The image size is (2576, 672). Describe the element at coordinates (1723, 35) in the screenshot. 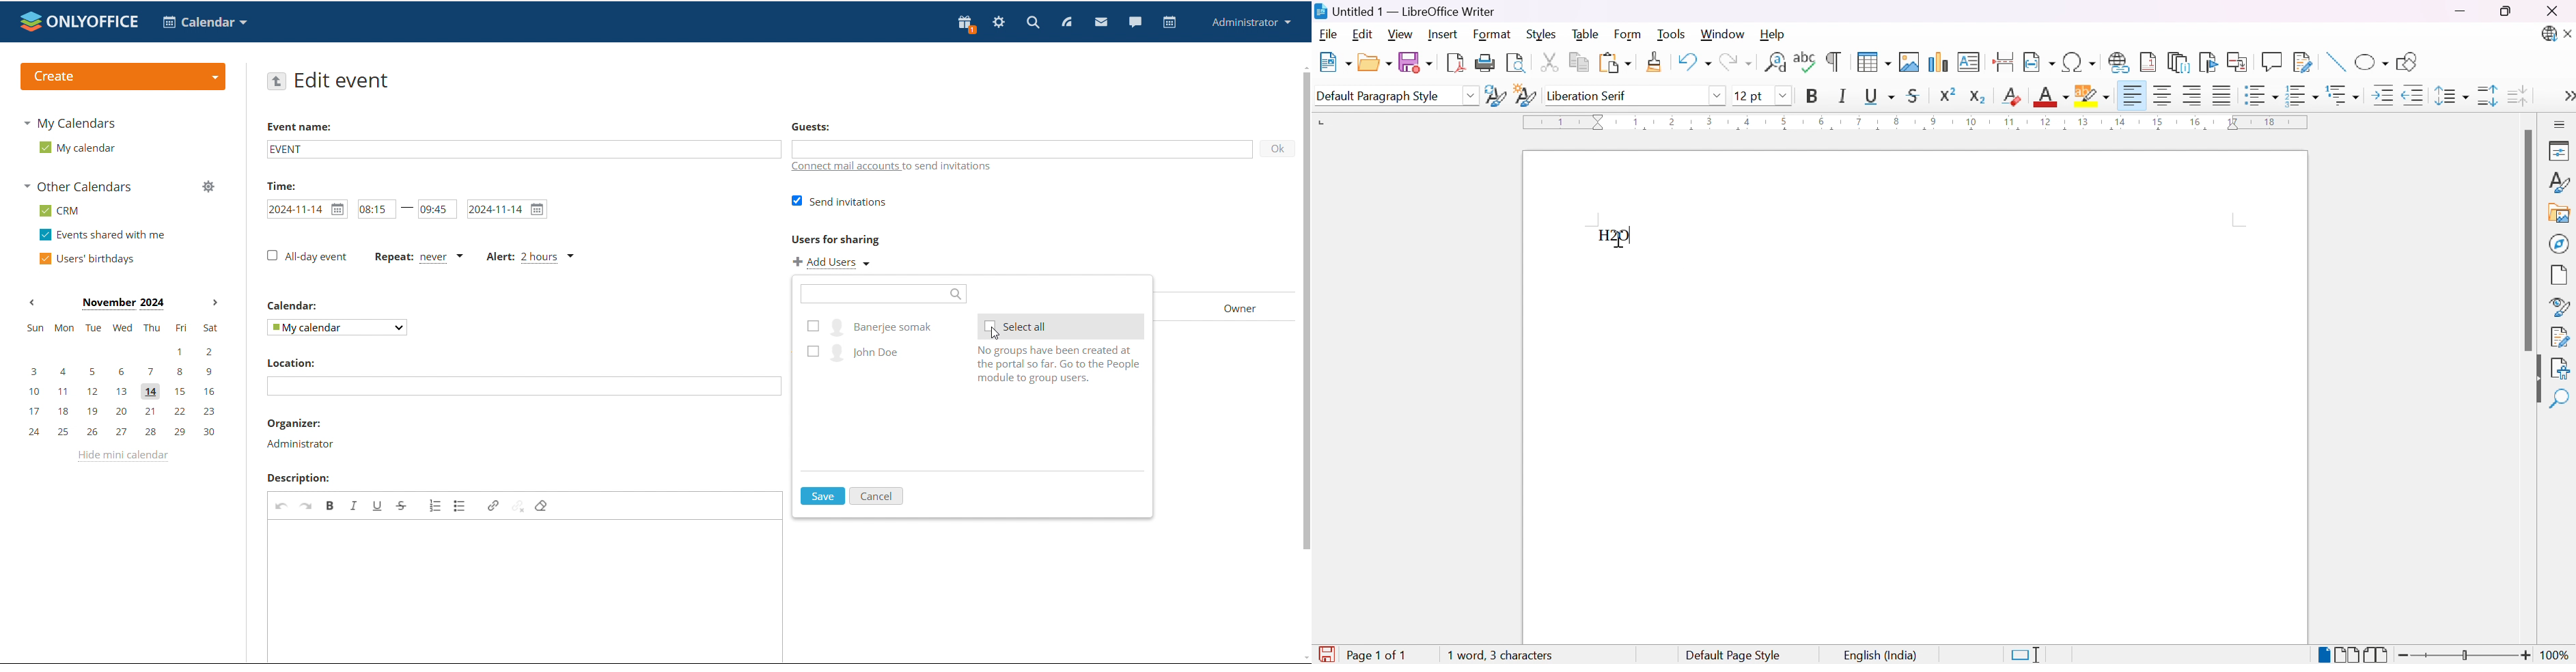

I see `Window` at that location.